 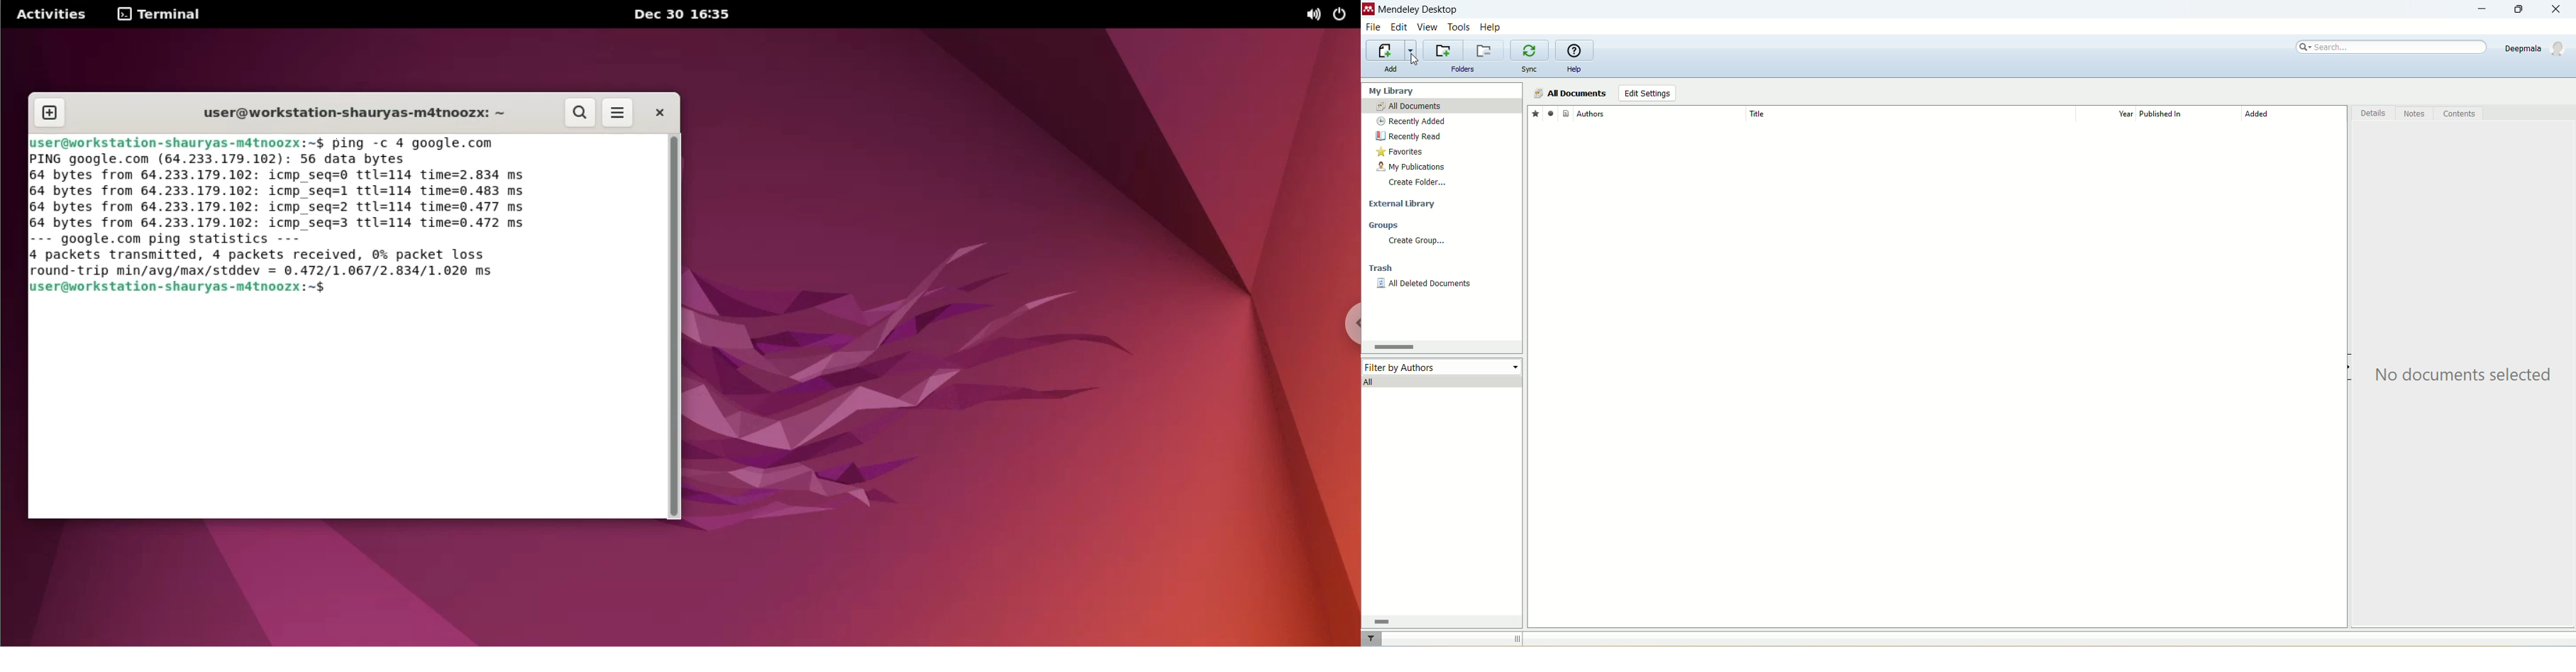 What do you see at coordinates (1549, 113) in the screenshot?
I see `read/unread` at bounding box center [1549, 113].